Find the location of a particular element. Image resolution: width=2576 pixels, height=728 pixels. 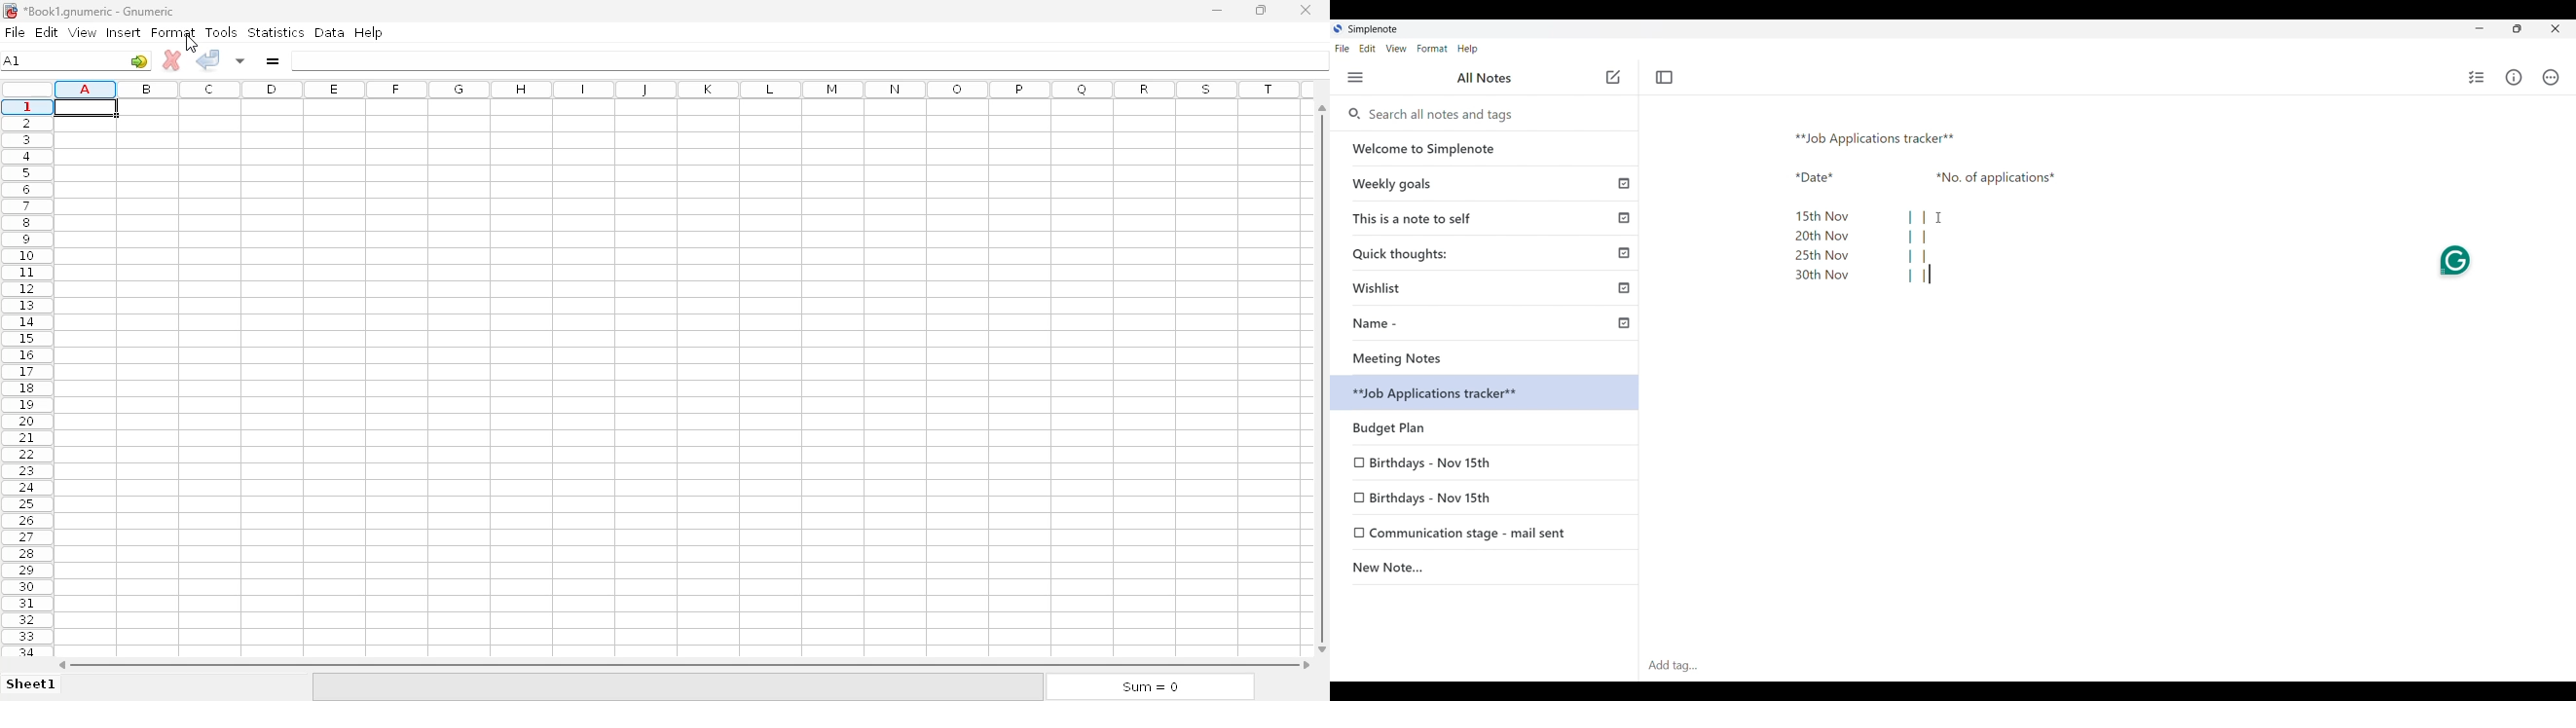

vertical scroll bar is located at coordinates (1325, 377).